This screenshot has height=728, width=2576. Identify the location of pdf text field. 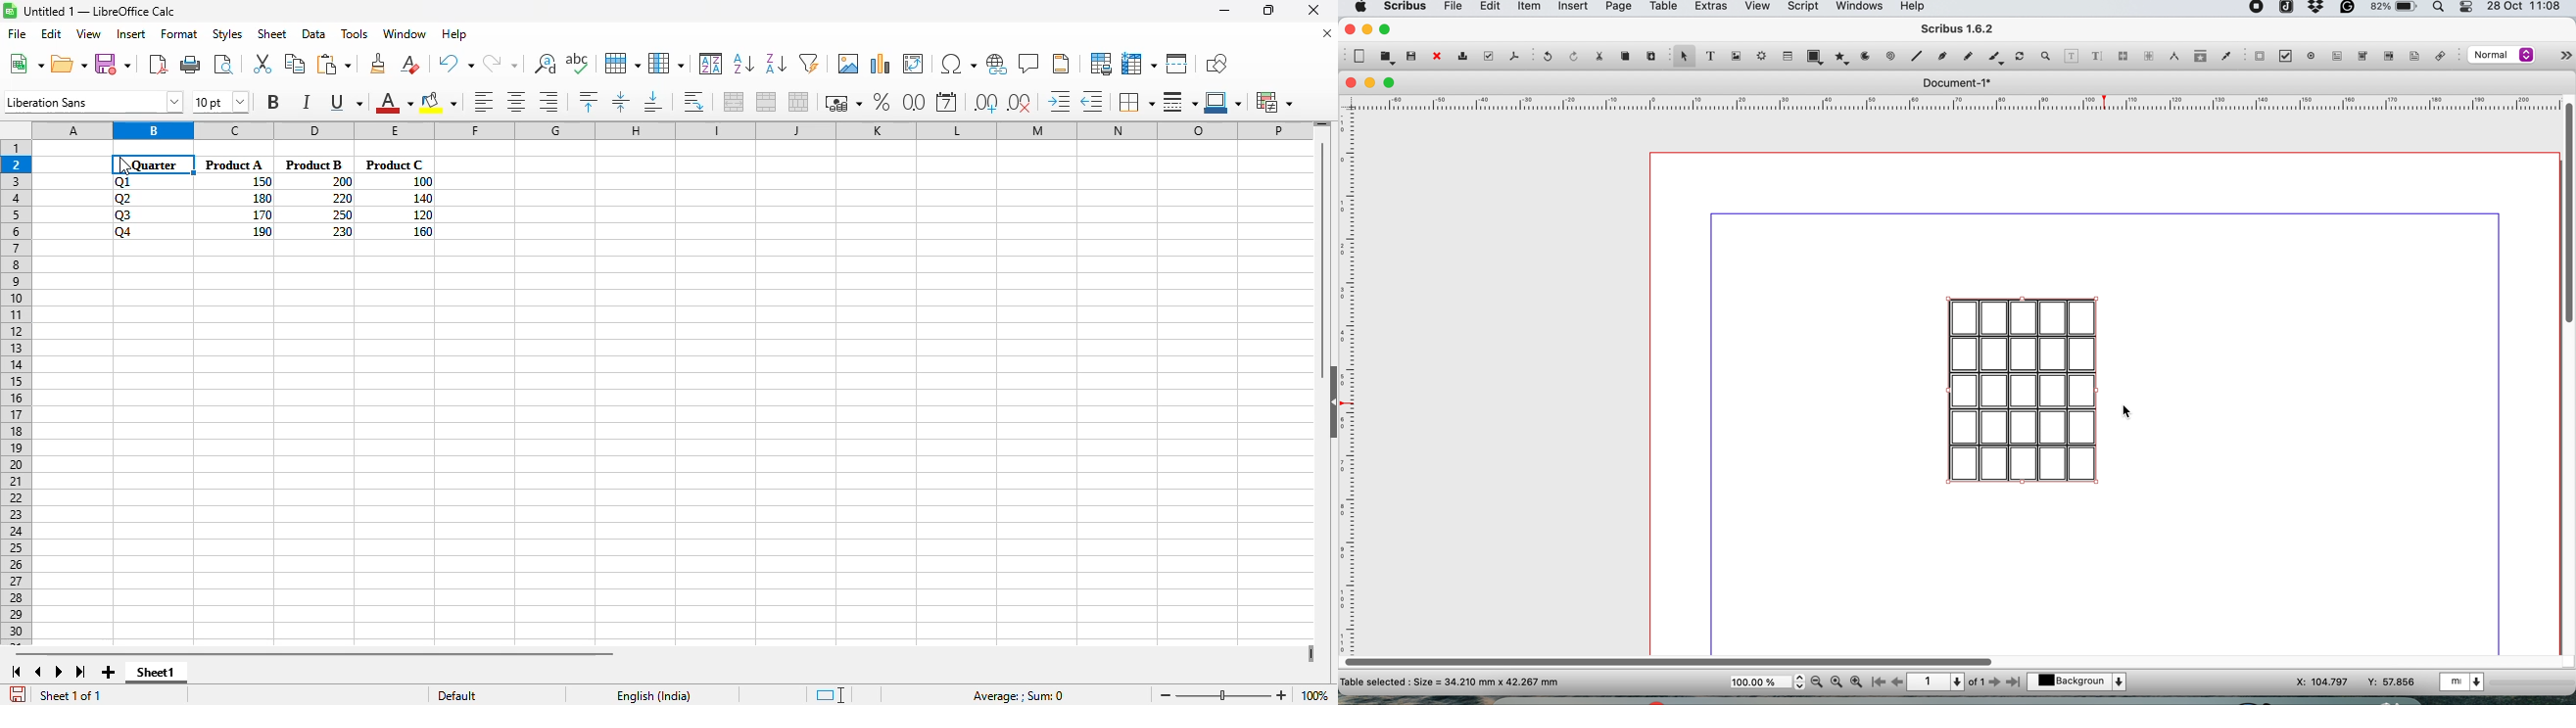
(2336, 56).